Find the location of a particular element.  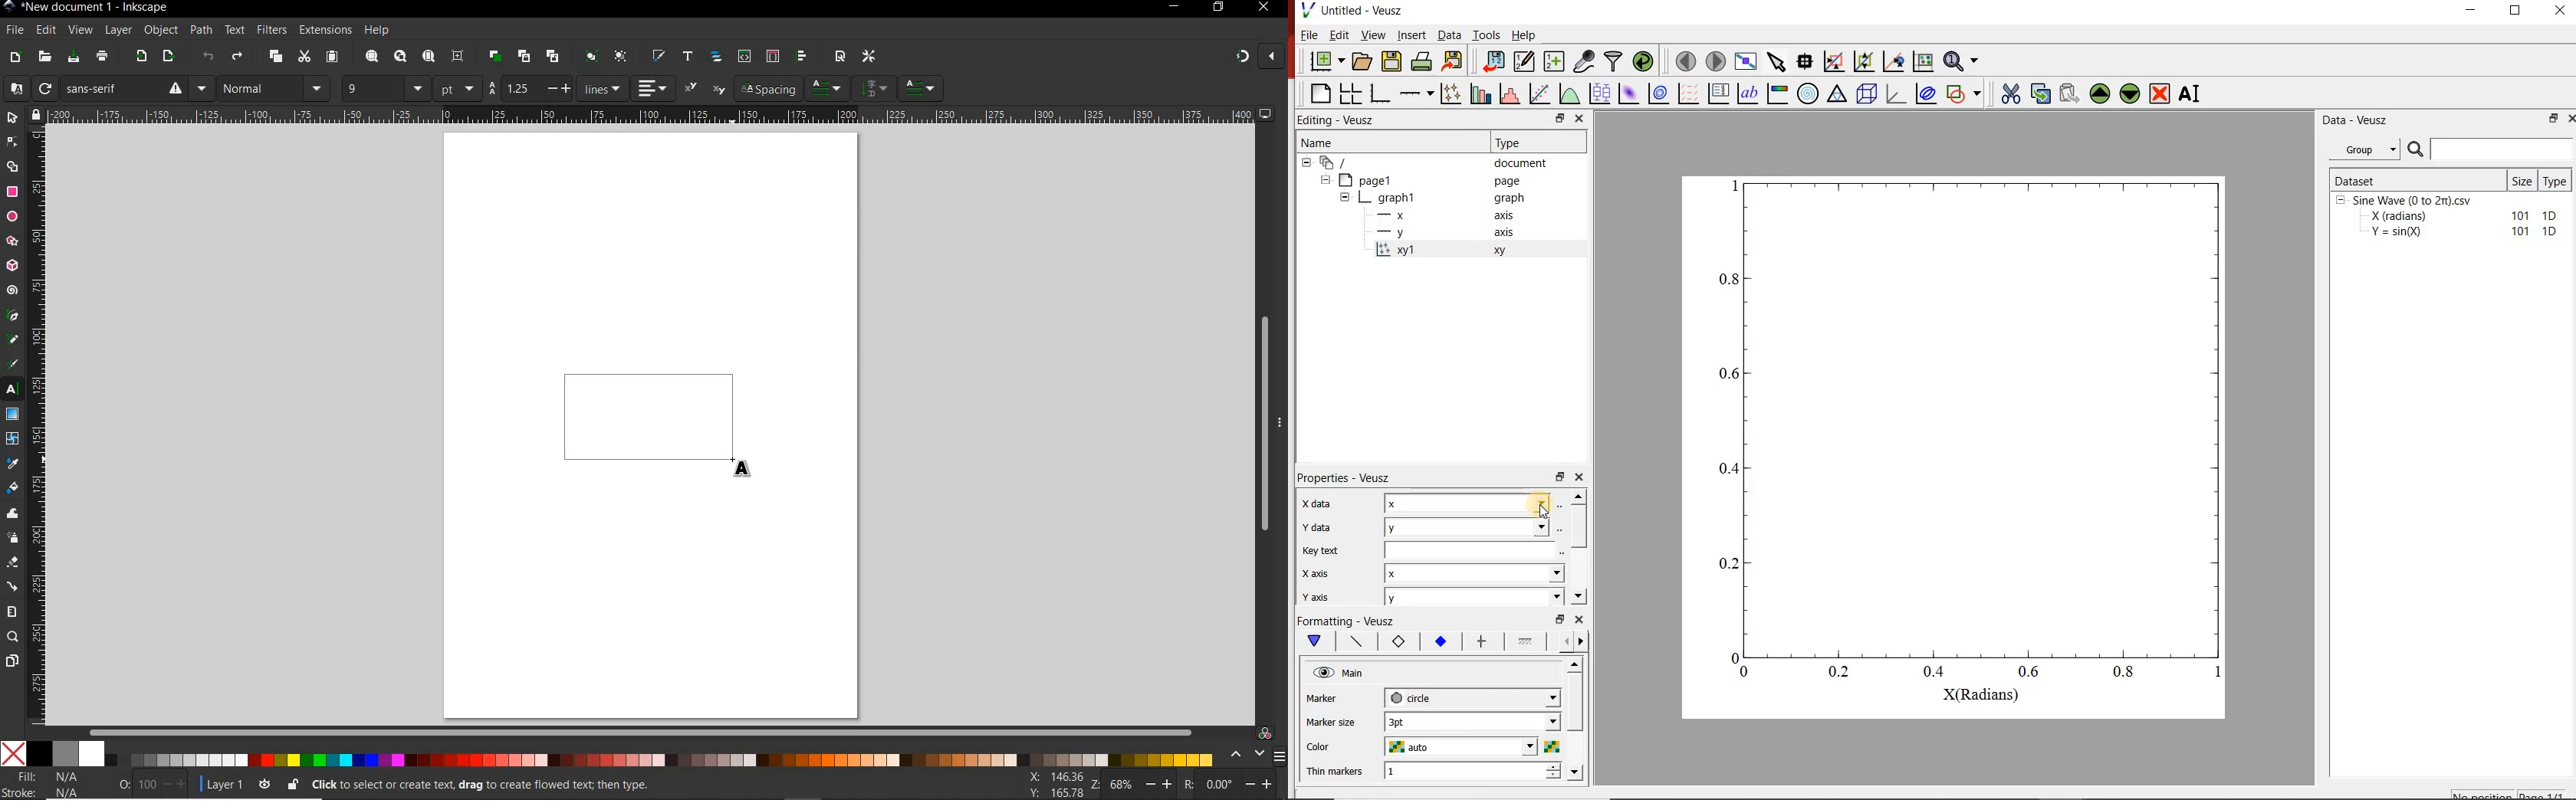

filter data is located at coordinates (1615, 61).